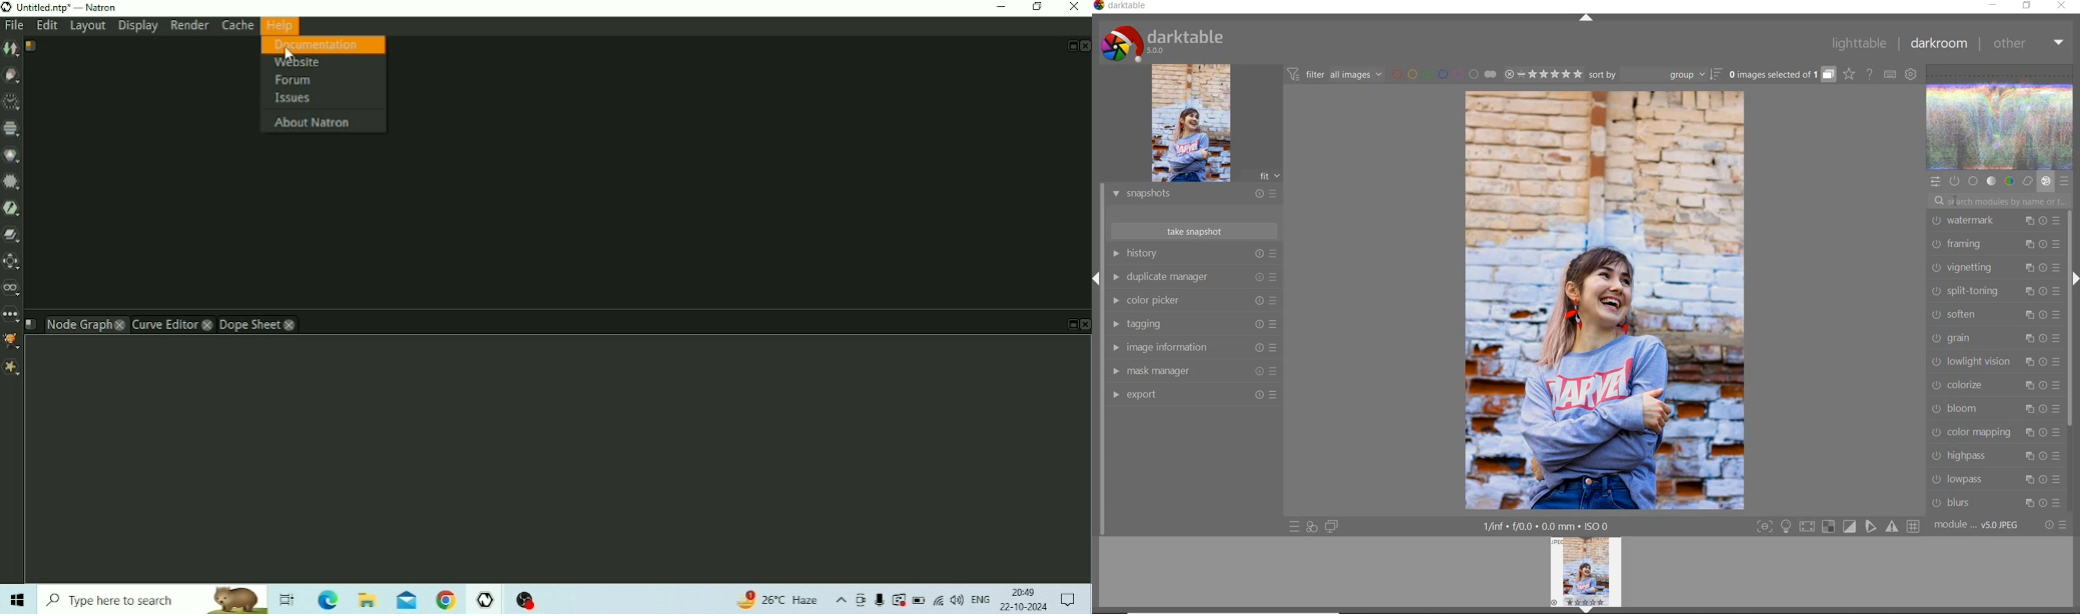  What do you see at coordinates (323, 44) in the screenshot?
I see `Documentation` at bounding box center [323, 44].